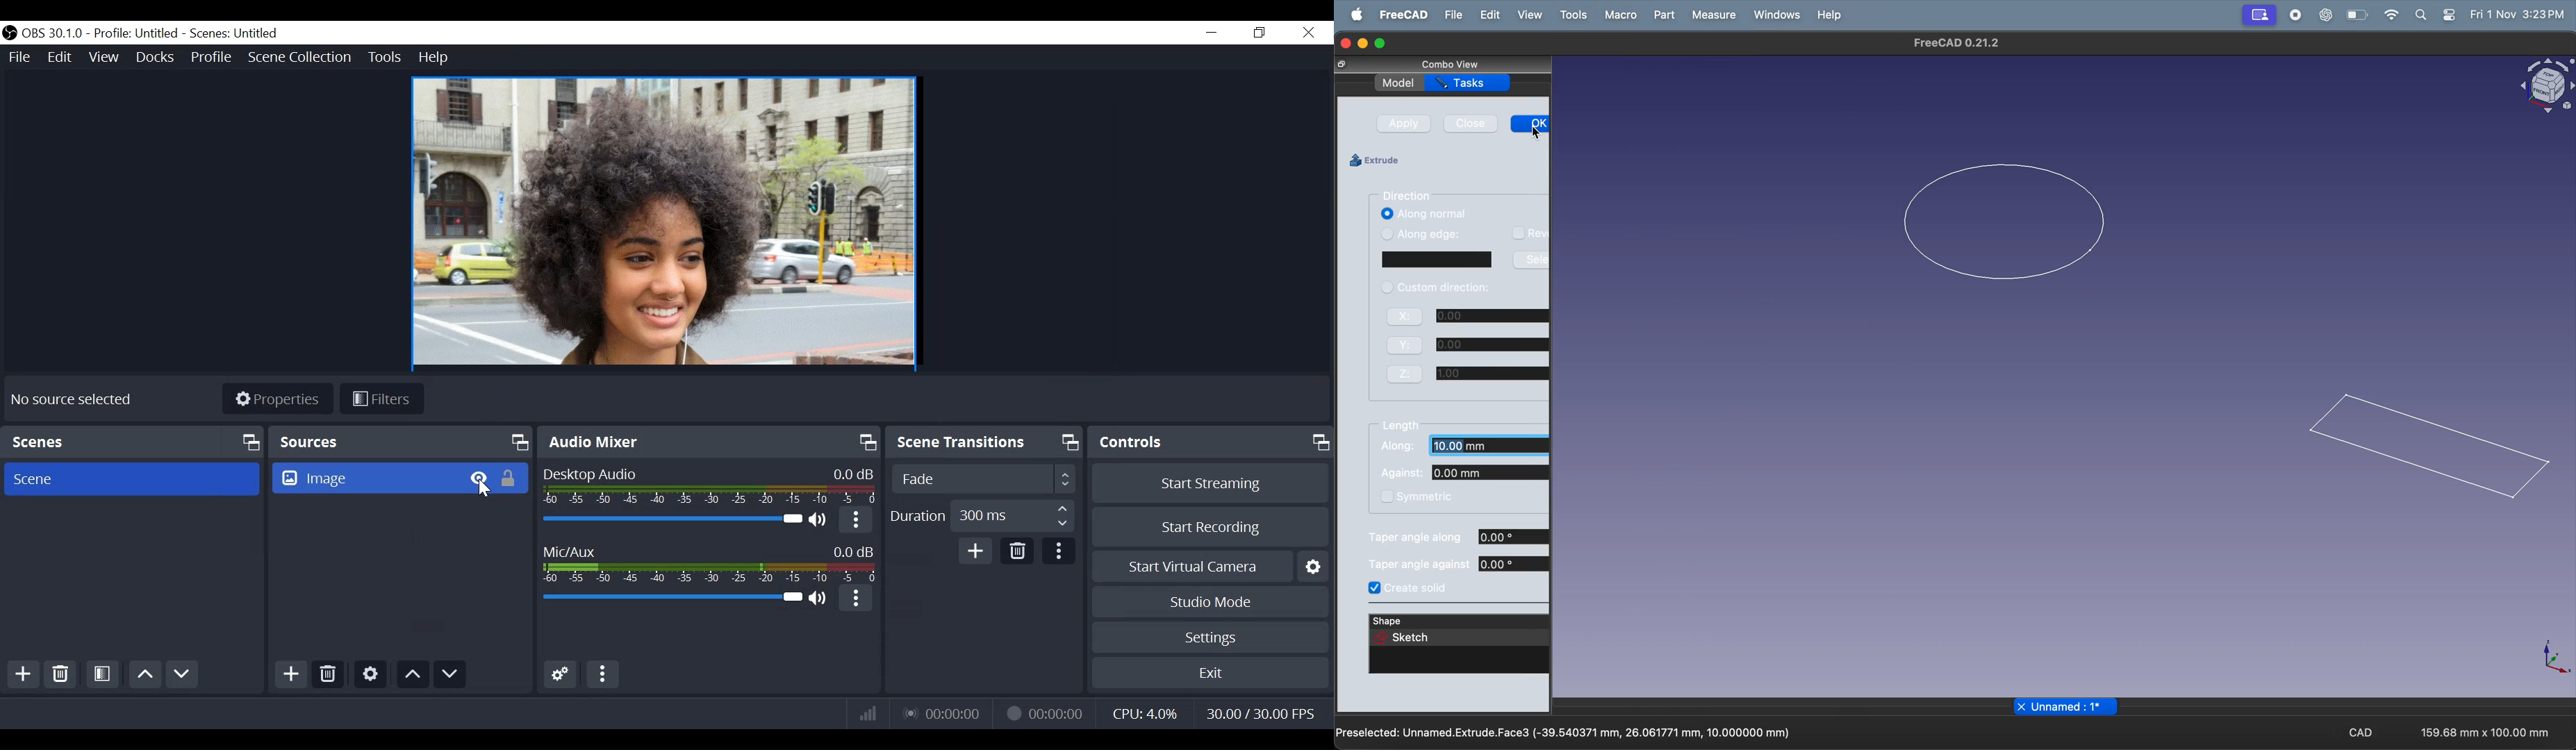  I want to click on axis, so click(2552, 658).